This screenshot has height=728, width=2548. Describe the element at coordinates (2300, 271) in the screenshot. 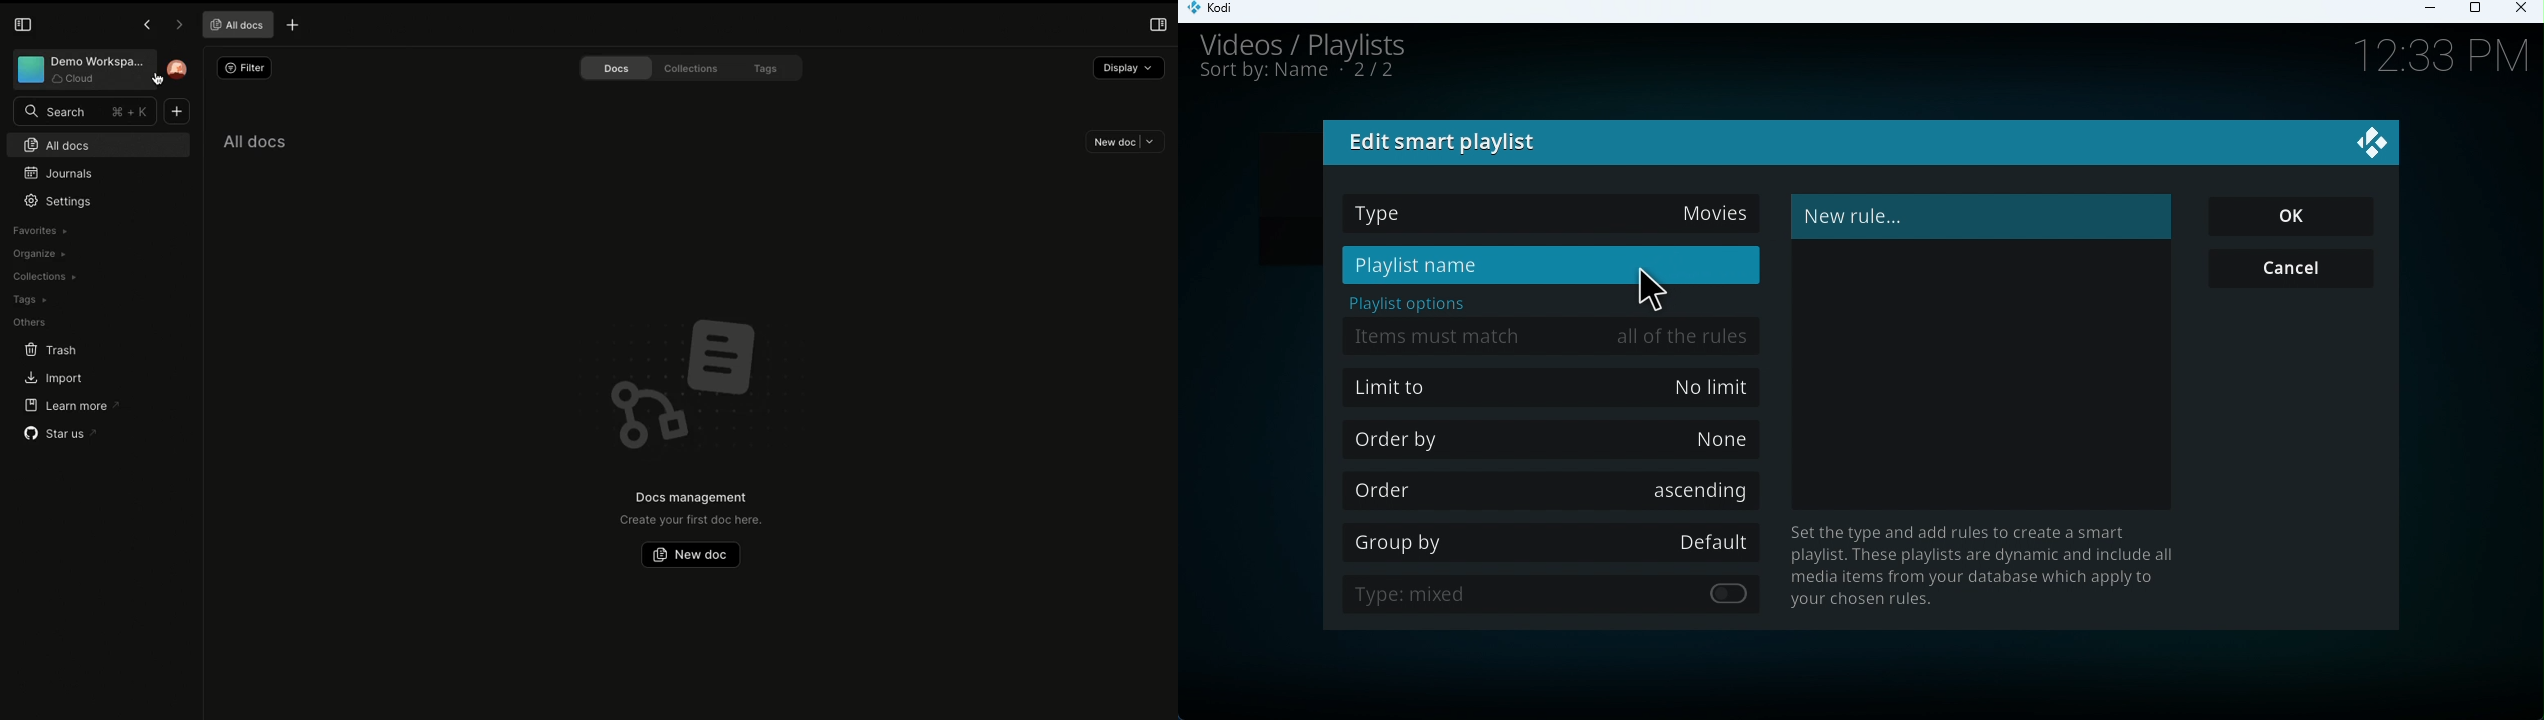

I see `Cancel` at that location.